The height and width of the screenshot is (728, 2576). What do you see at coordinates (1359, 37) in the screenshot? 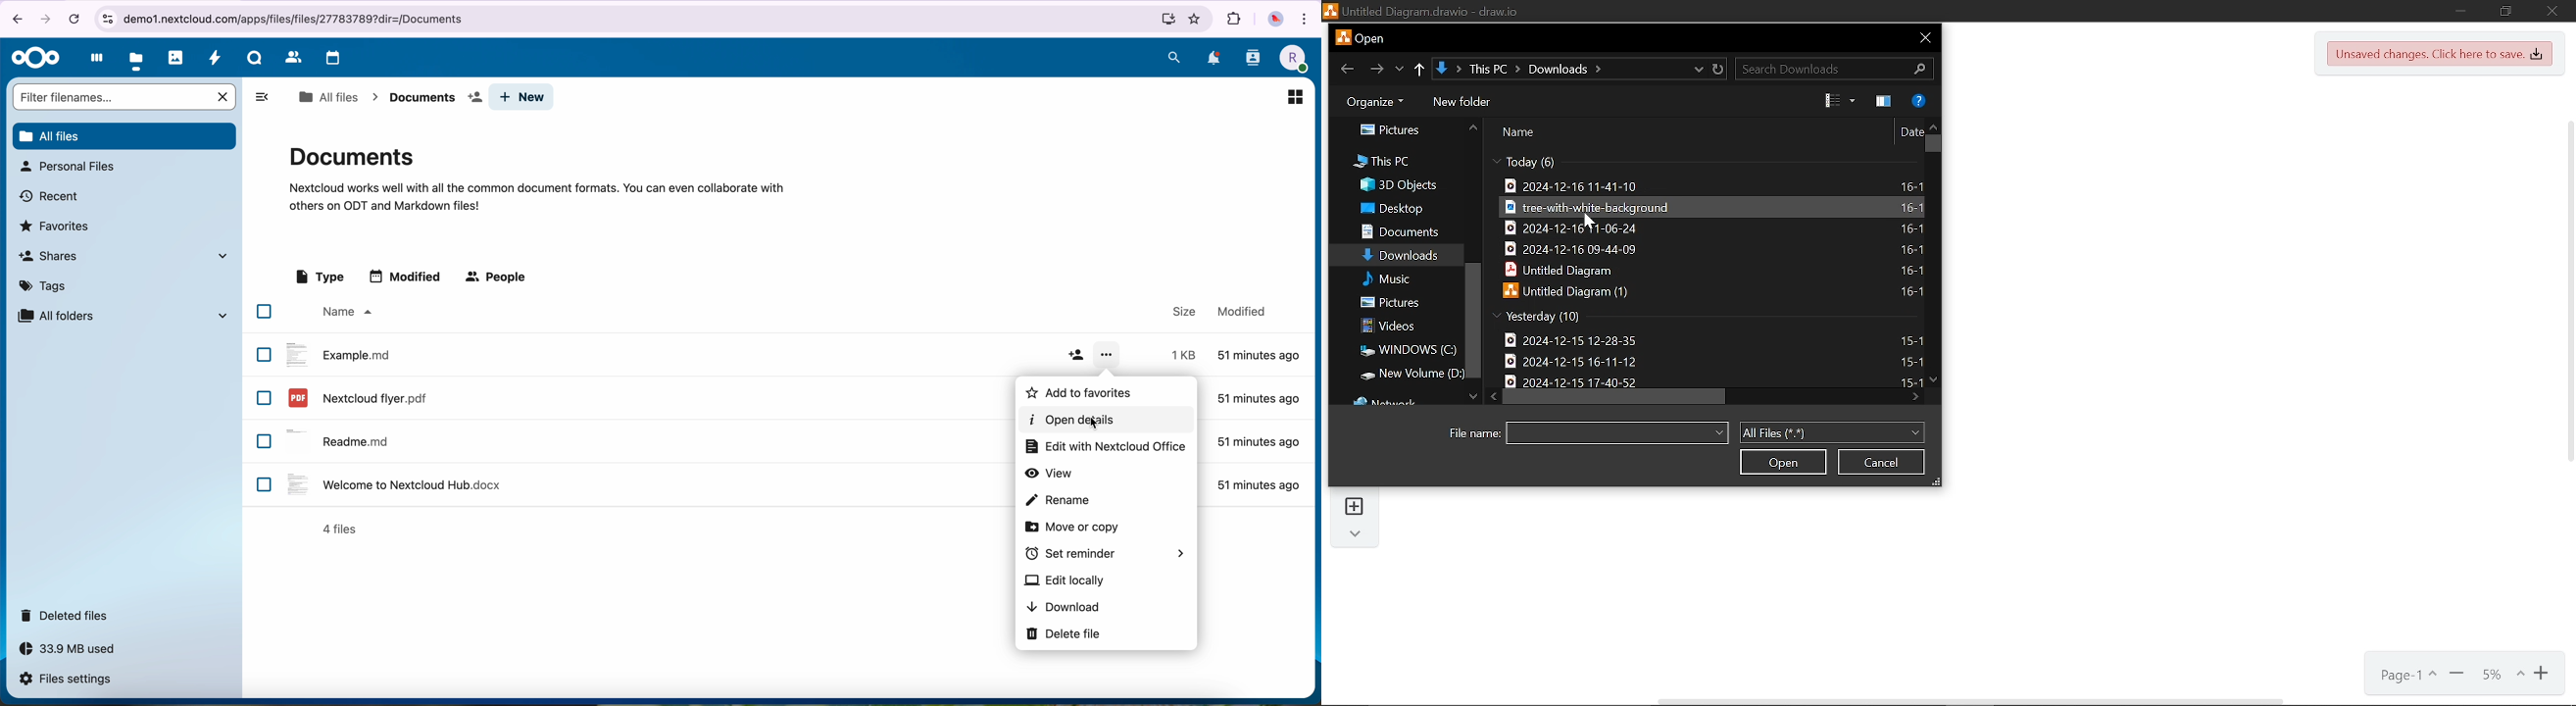
I see `Current window` at bounding box center [1359, 37].